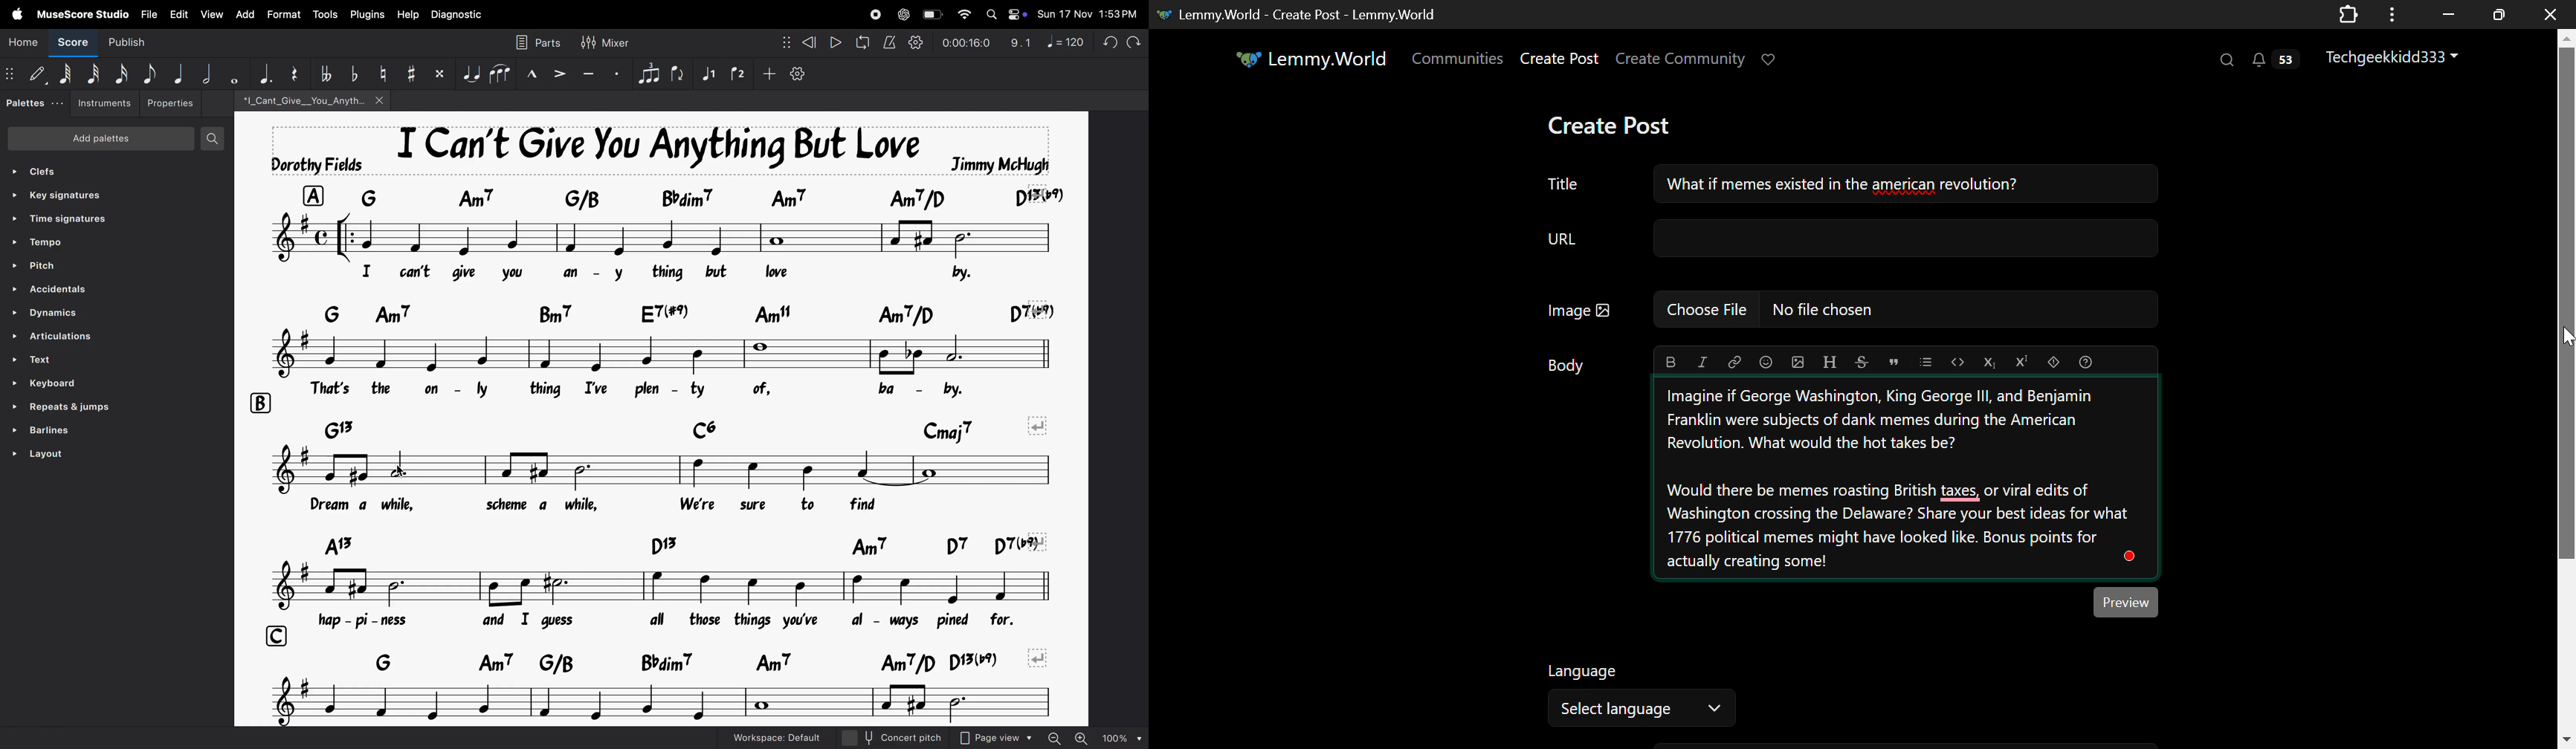  Describe the element at coordinates (621, 72) in the screenshot. I see `sataccato` at that location.